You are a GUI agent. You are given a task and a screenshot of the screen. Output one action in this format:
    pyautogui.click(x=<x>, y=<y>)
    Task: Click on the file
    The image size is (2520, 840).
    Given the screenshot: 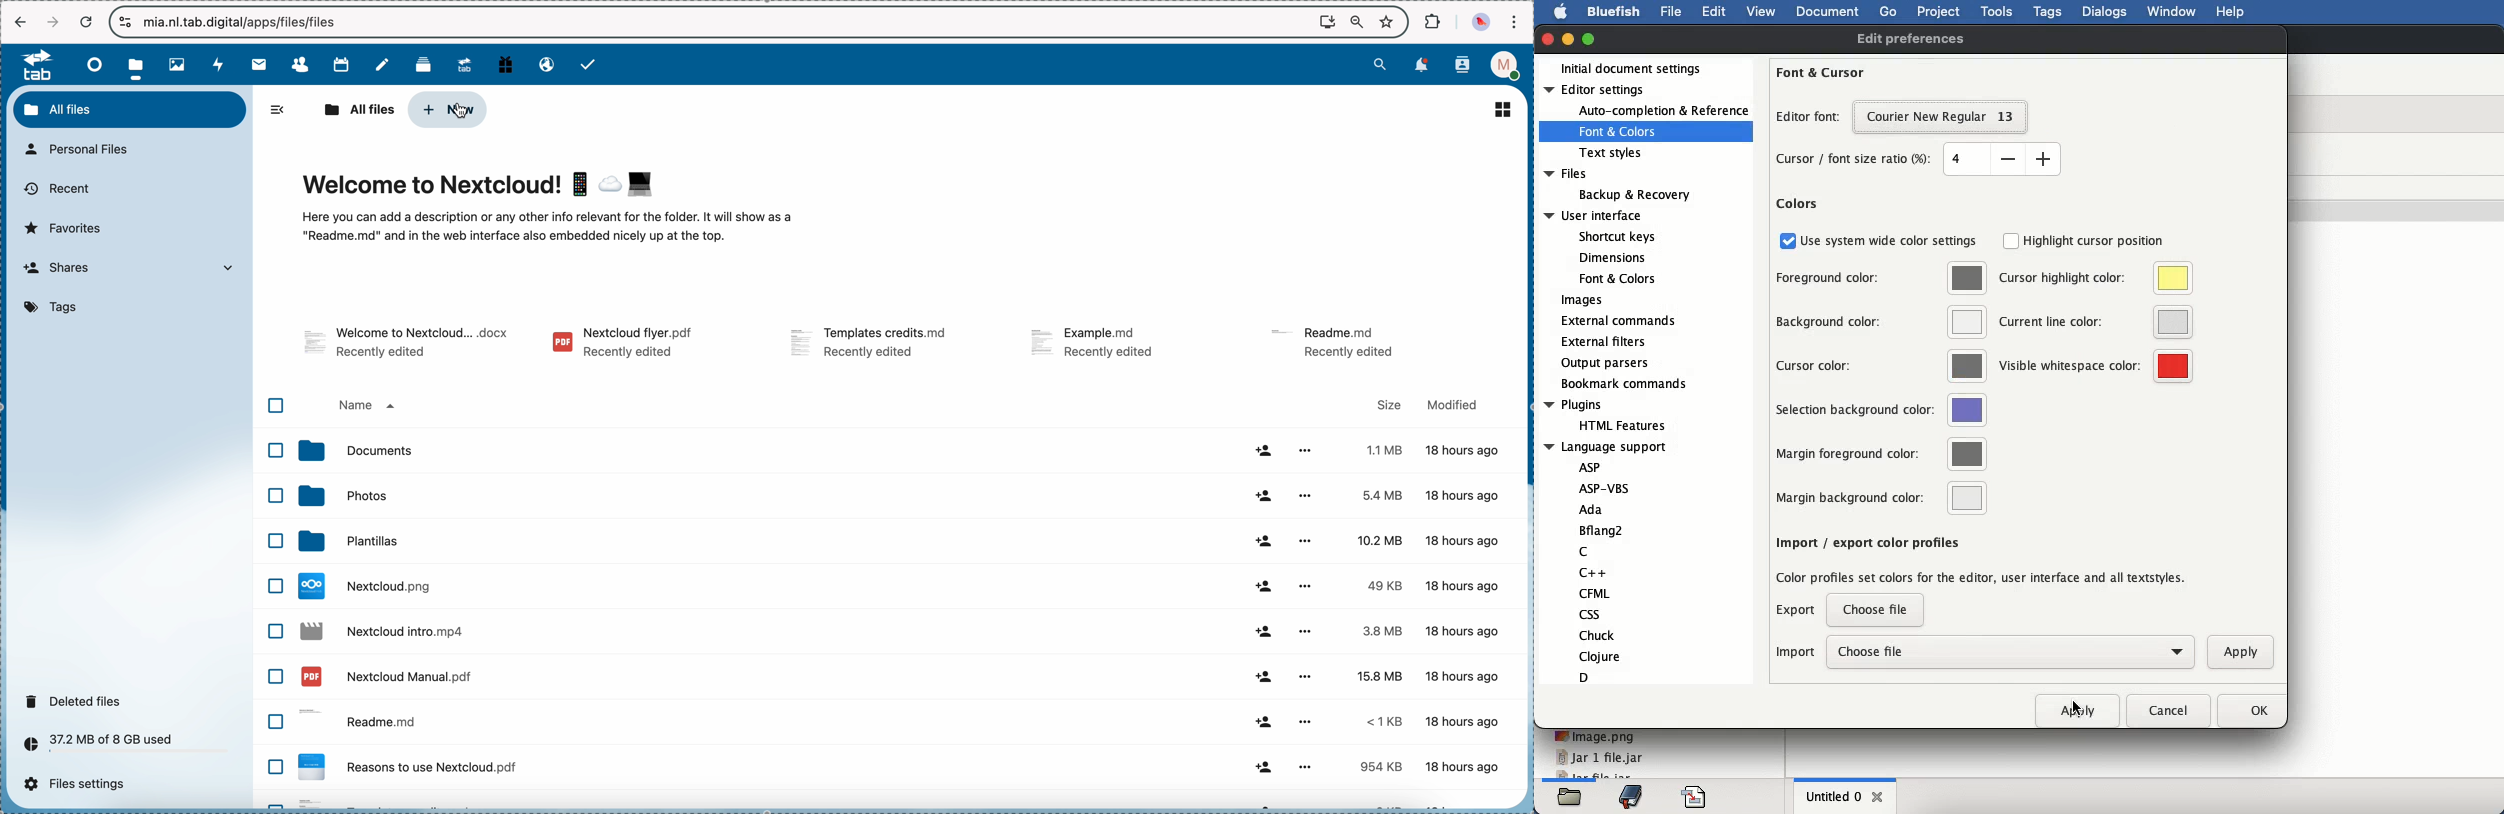 What is the action you would take?
    pyautogui.click(x=877, y=343)
    